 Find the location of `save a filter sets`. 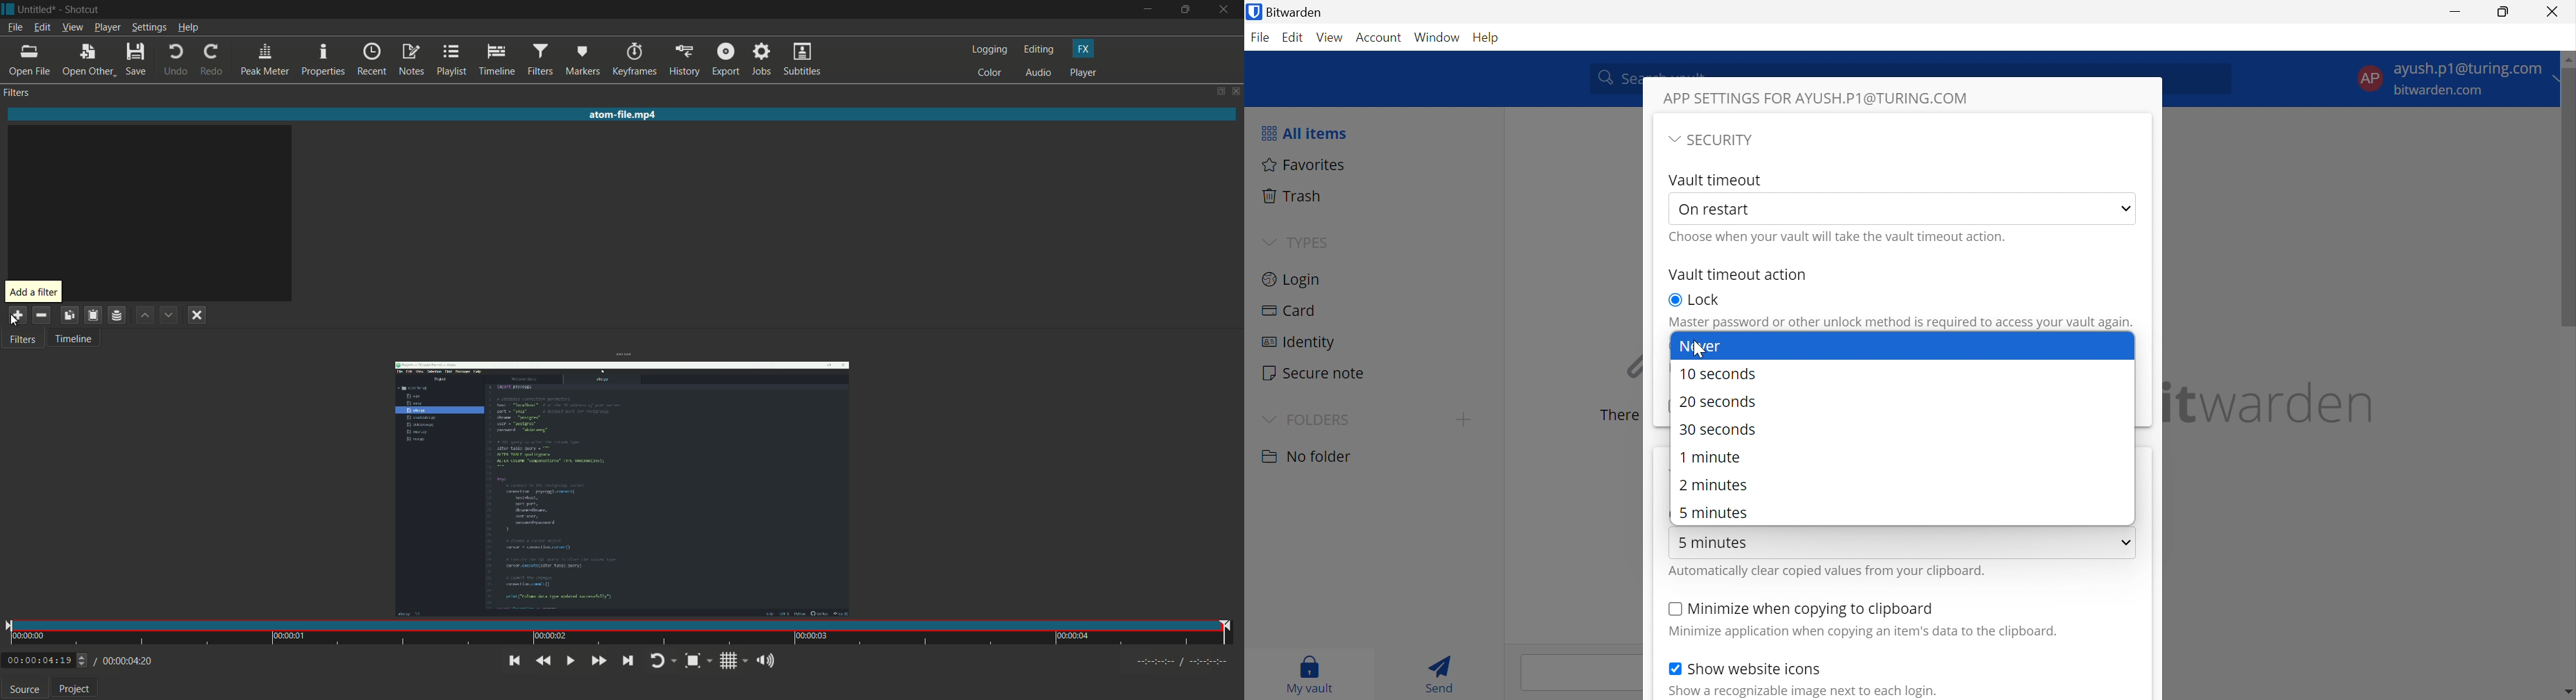

save a filter sets is located at coordinates (118, 316).